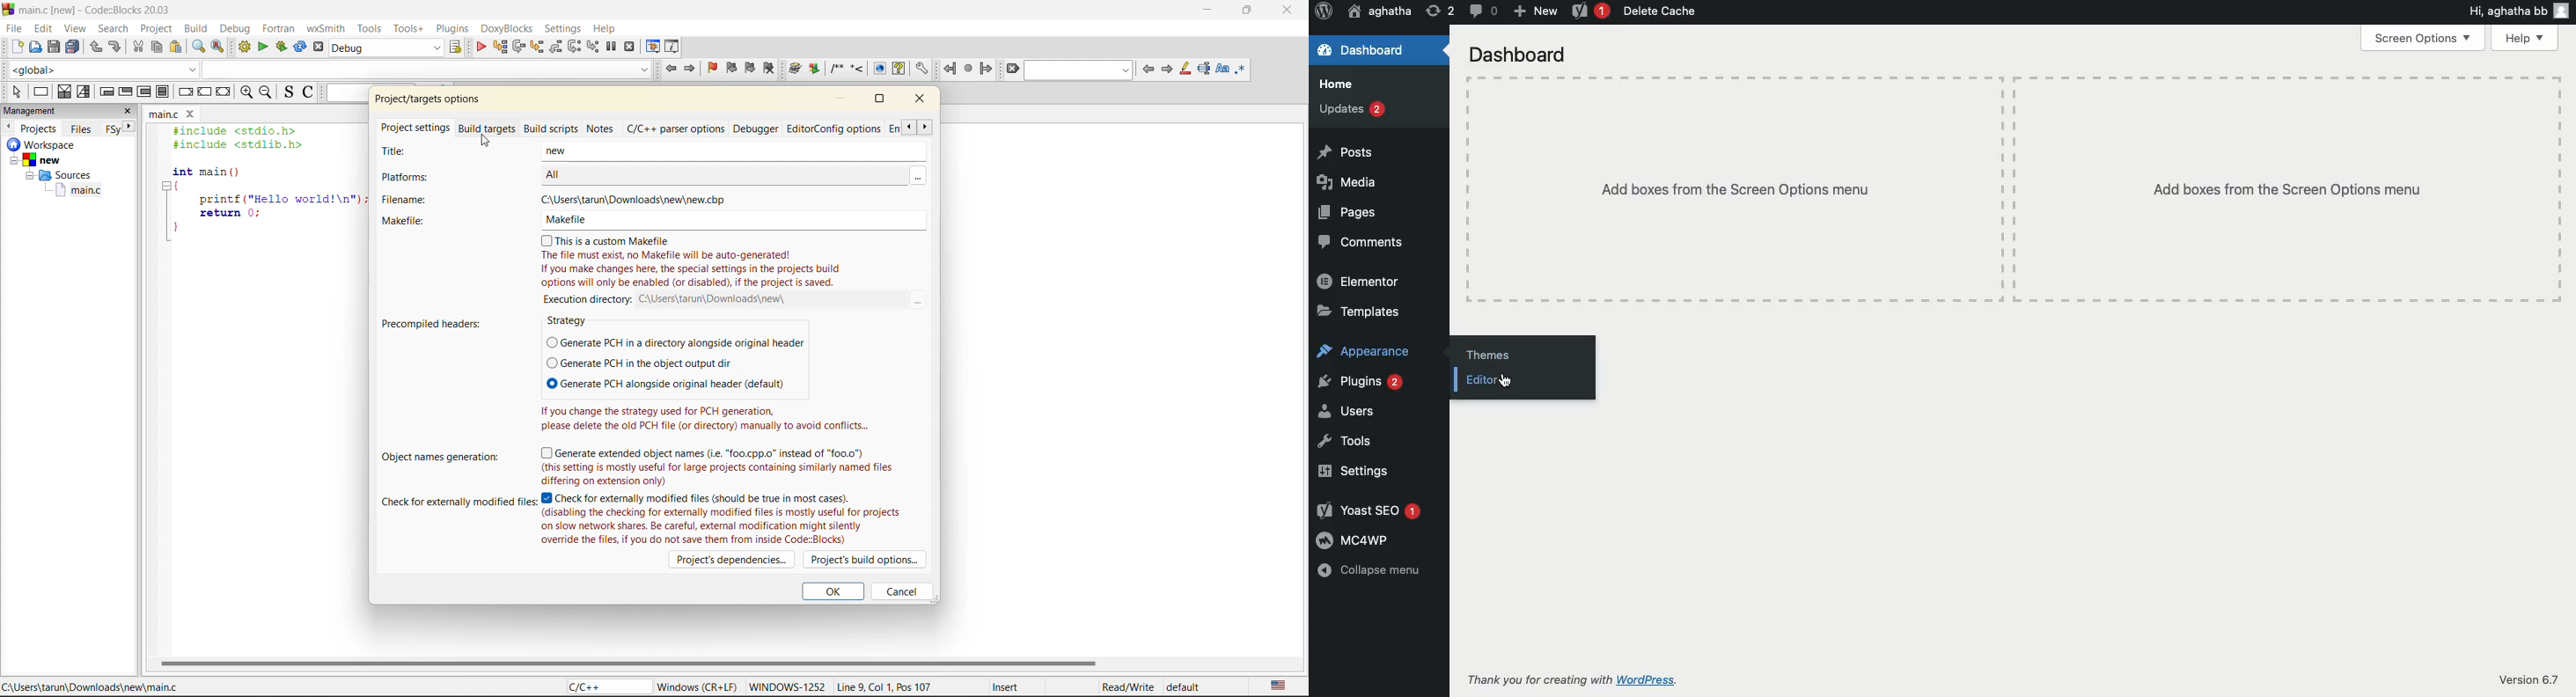  Describe the element at coordinates (45, 110) in the screenshot. I see `management` at that location.